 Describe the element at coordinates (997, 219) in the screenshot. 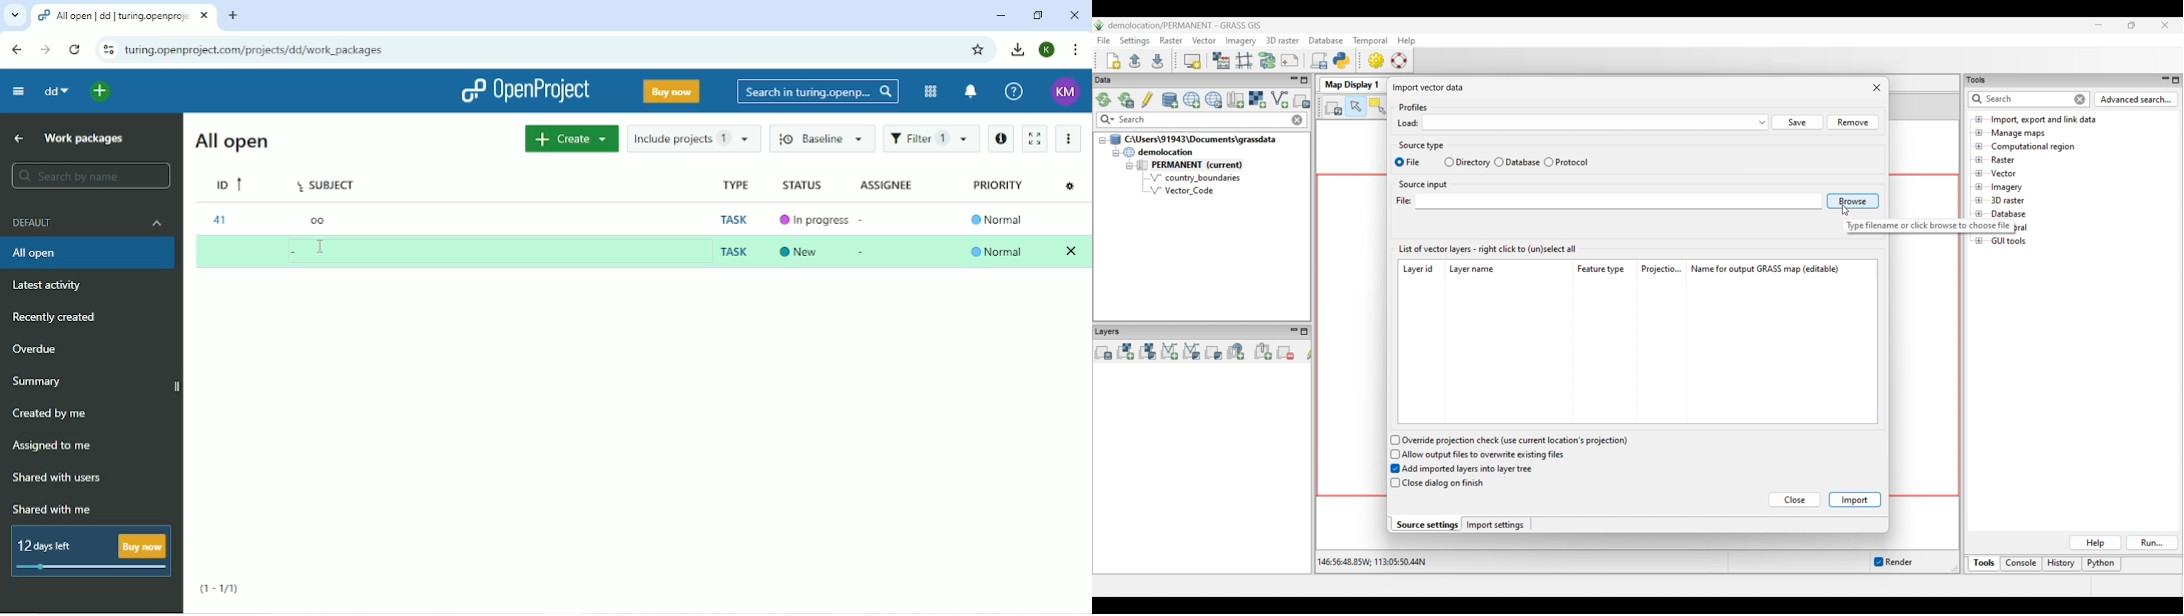

I see `Normal` at that location.